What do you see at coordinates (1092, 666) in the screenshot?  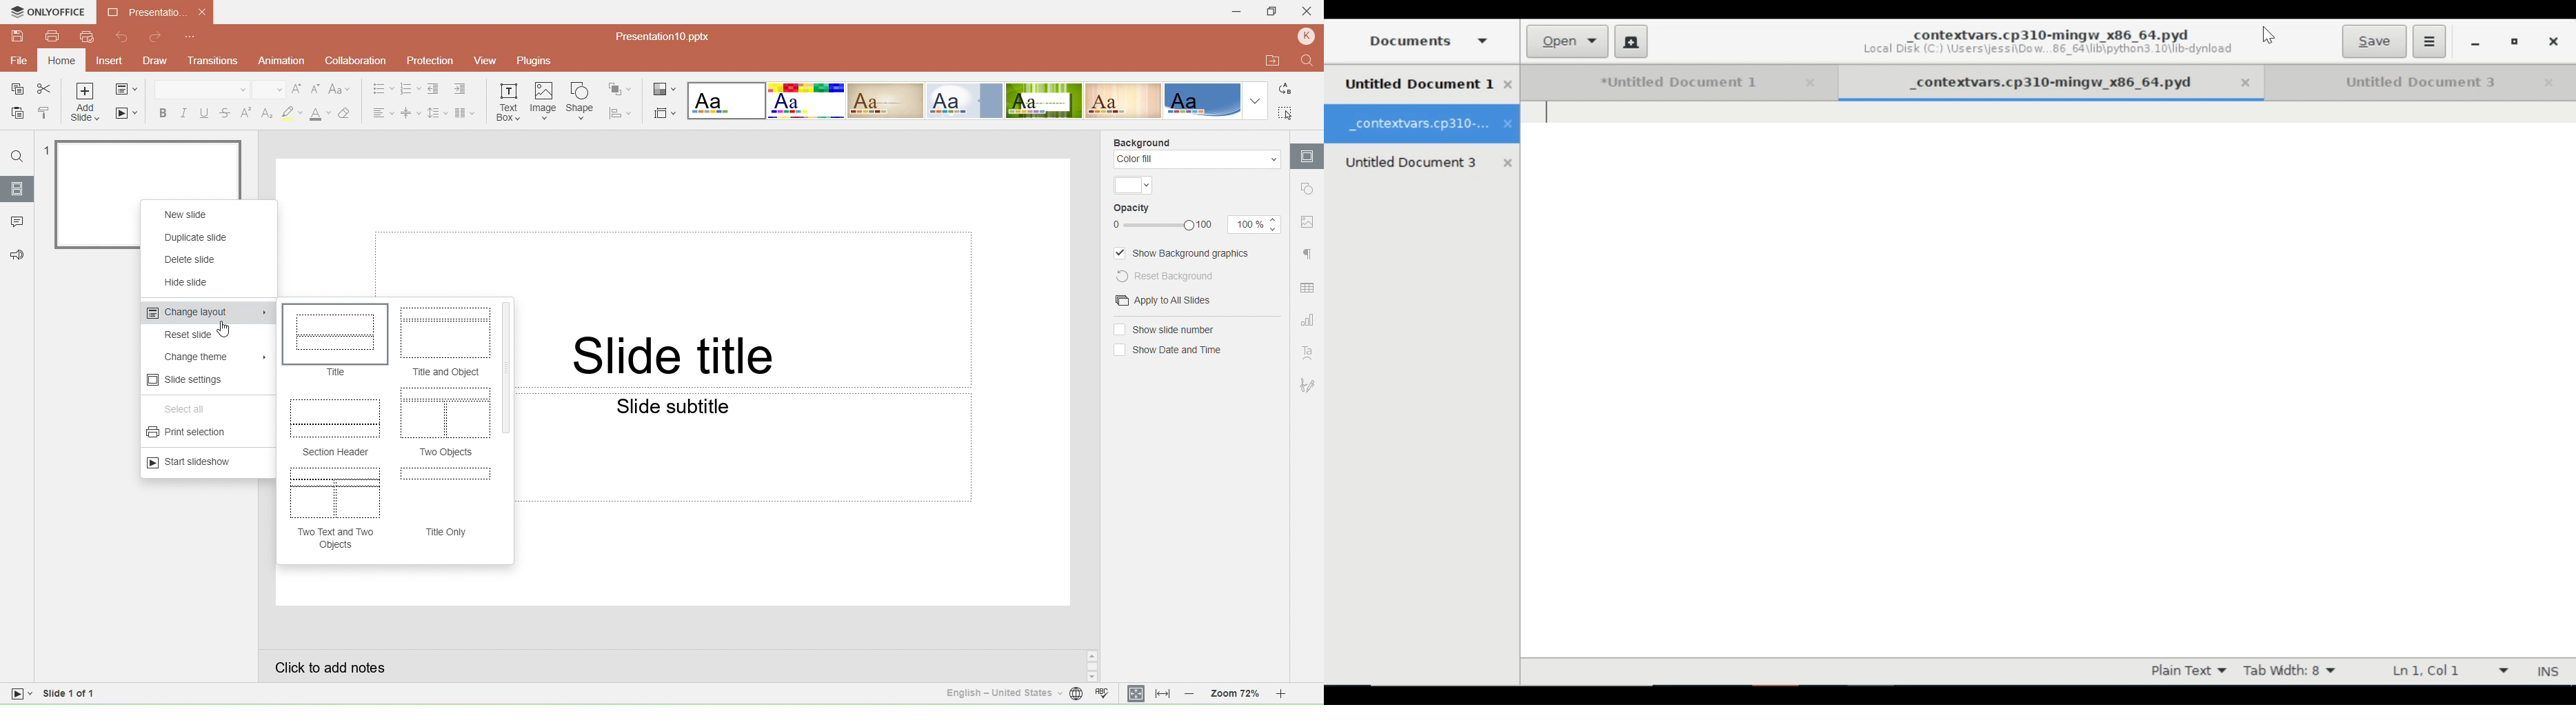 I see `Scroll button` at bounding box center [1092, 666].